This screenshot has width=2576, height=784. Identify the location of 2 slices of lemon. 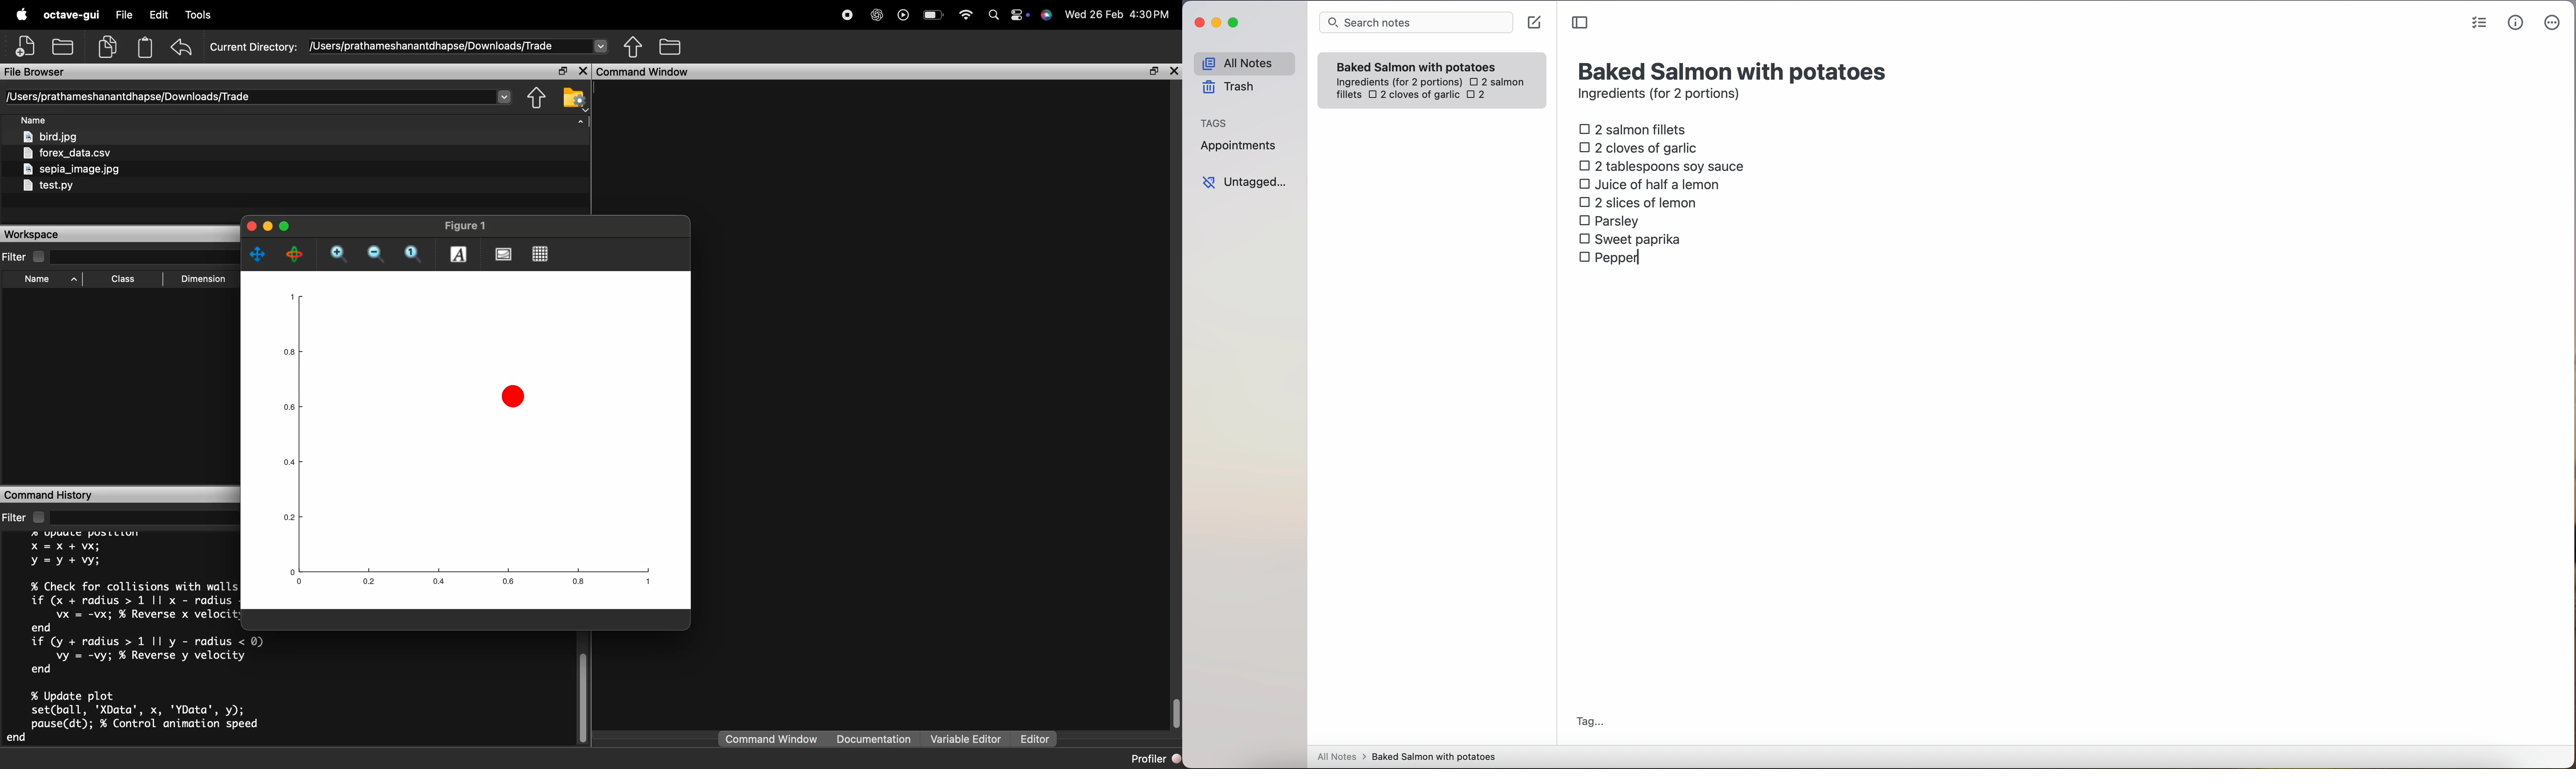
(1639, 202).